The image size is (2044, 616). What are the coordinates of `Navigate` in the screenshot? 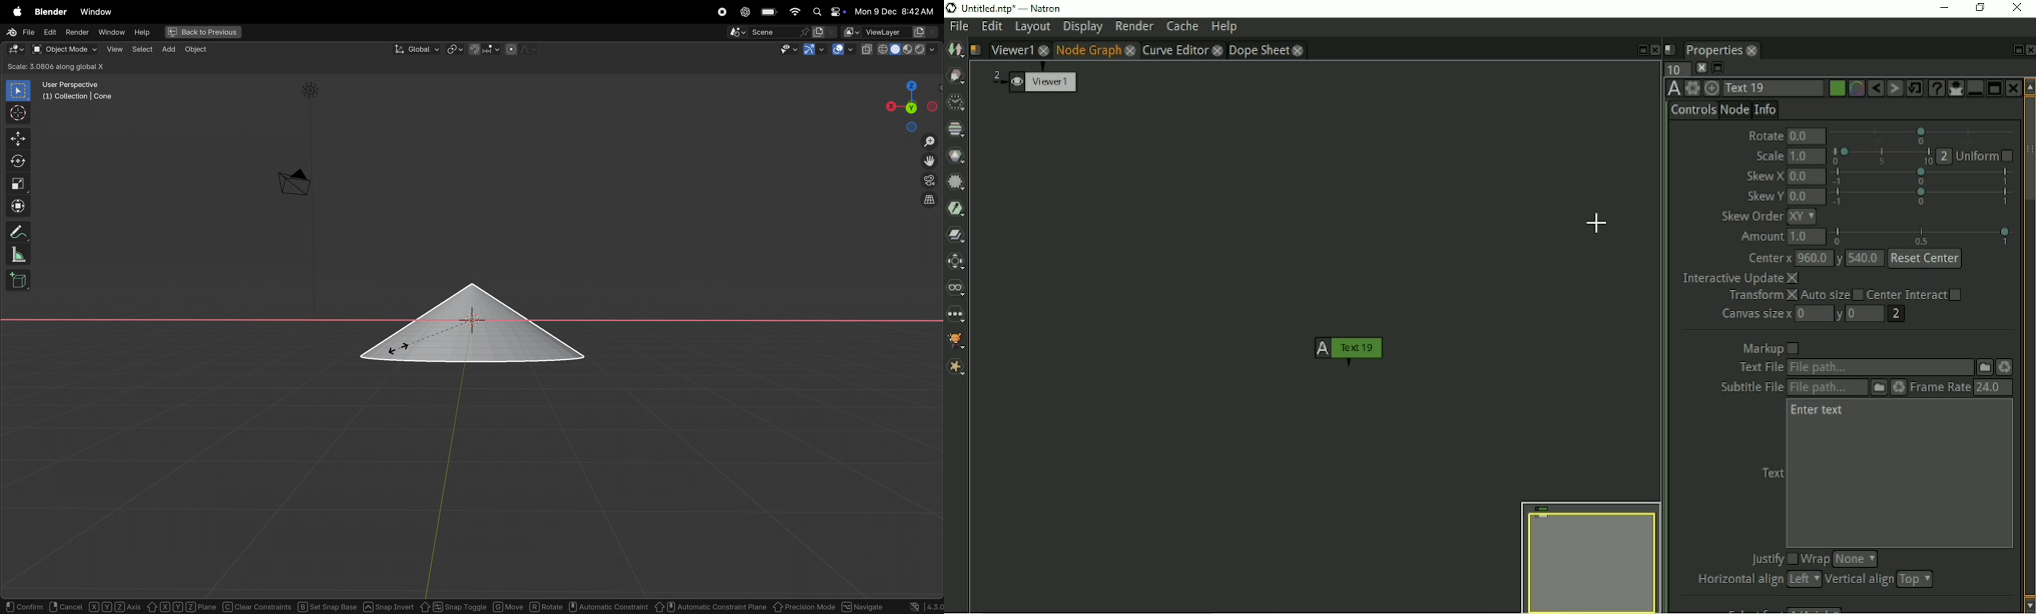 It's located at (862, 605).